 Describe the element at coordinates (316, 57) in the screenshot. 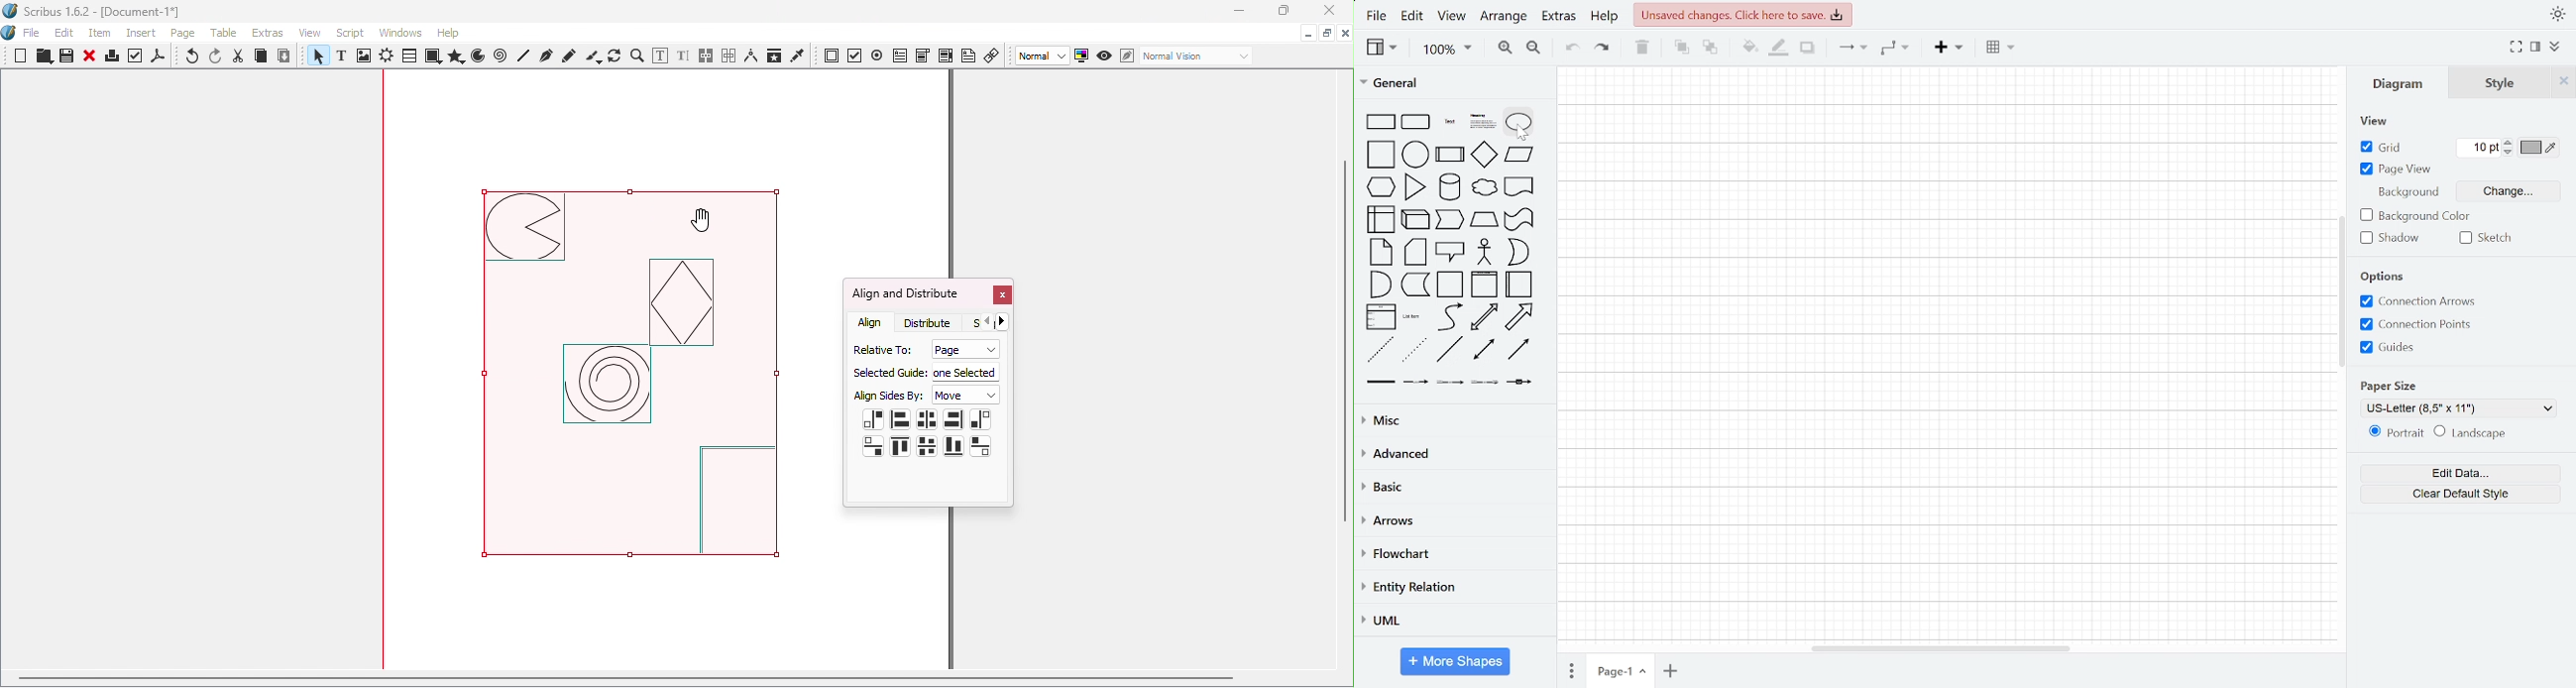

I see `Select item` at that location.